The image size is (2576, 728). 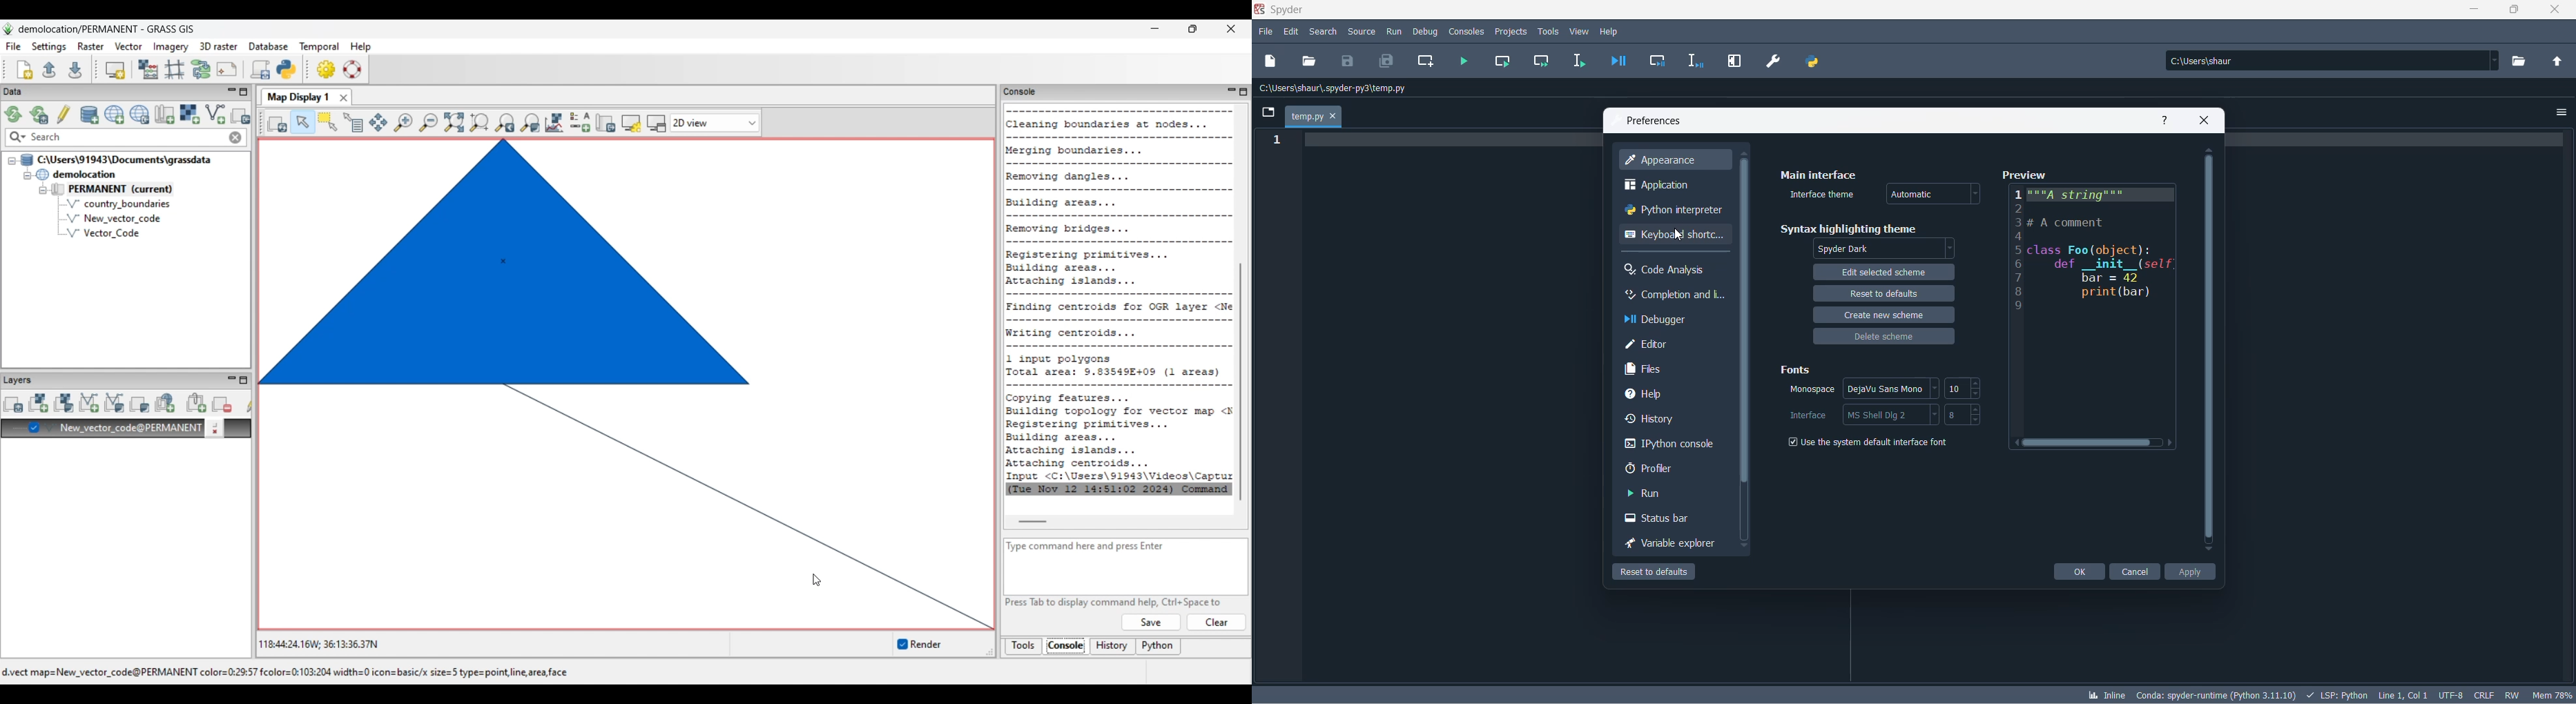 What do you see at coordinates (1666, 393) in the screenshot?
I see `help` at bounding box center [1666, 393].